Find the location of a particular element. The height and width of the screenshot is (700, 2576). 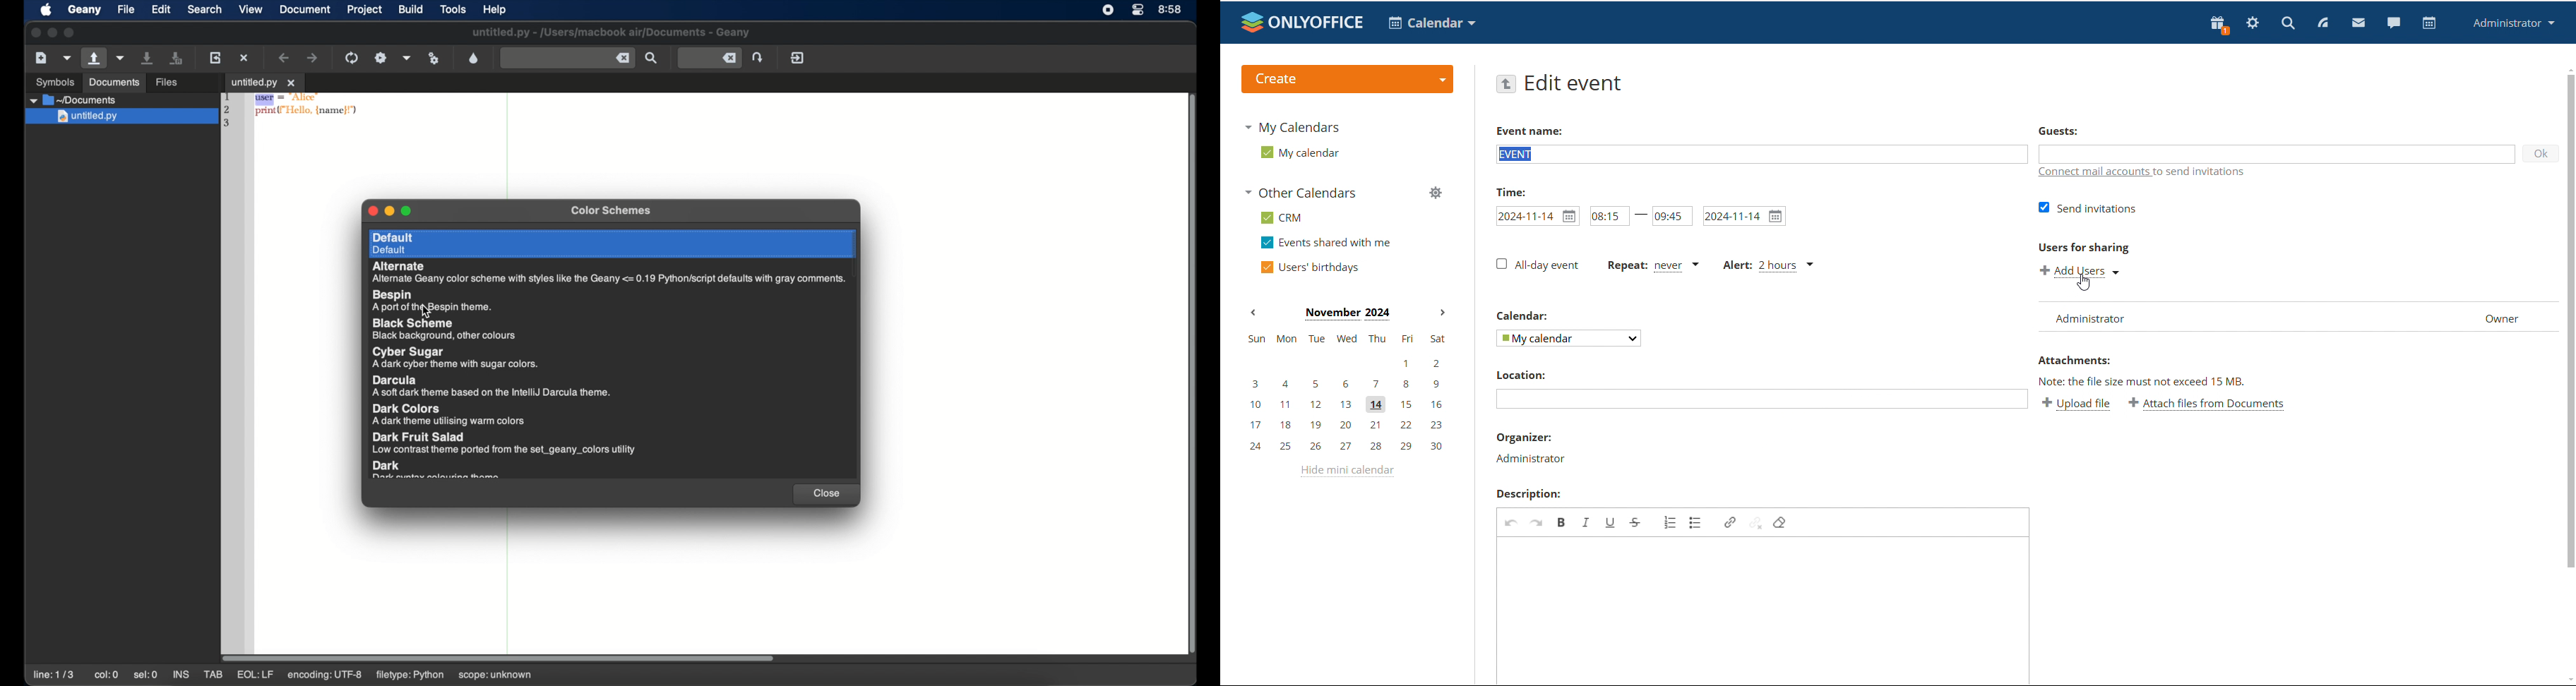

select calendar is located at coordinates (1569, 338).